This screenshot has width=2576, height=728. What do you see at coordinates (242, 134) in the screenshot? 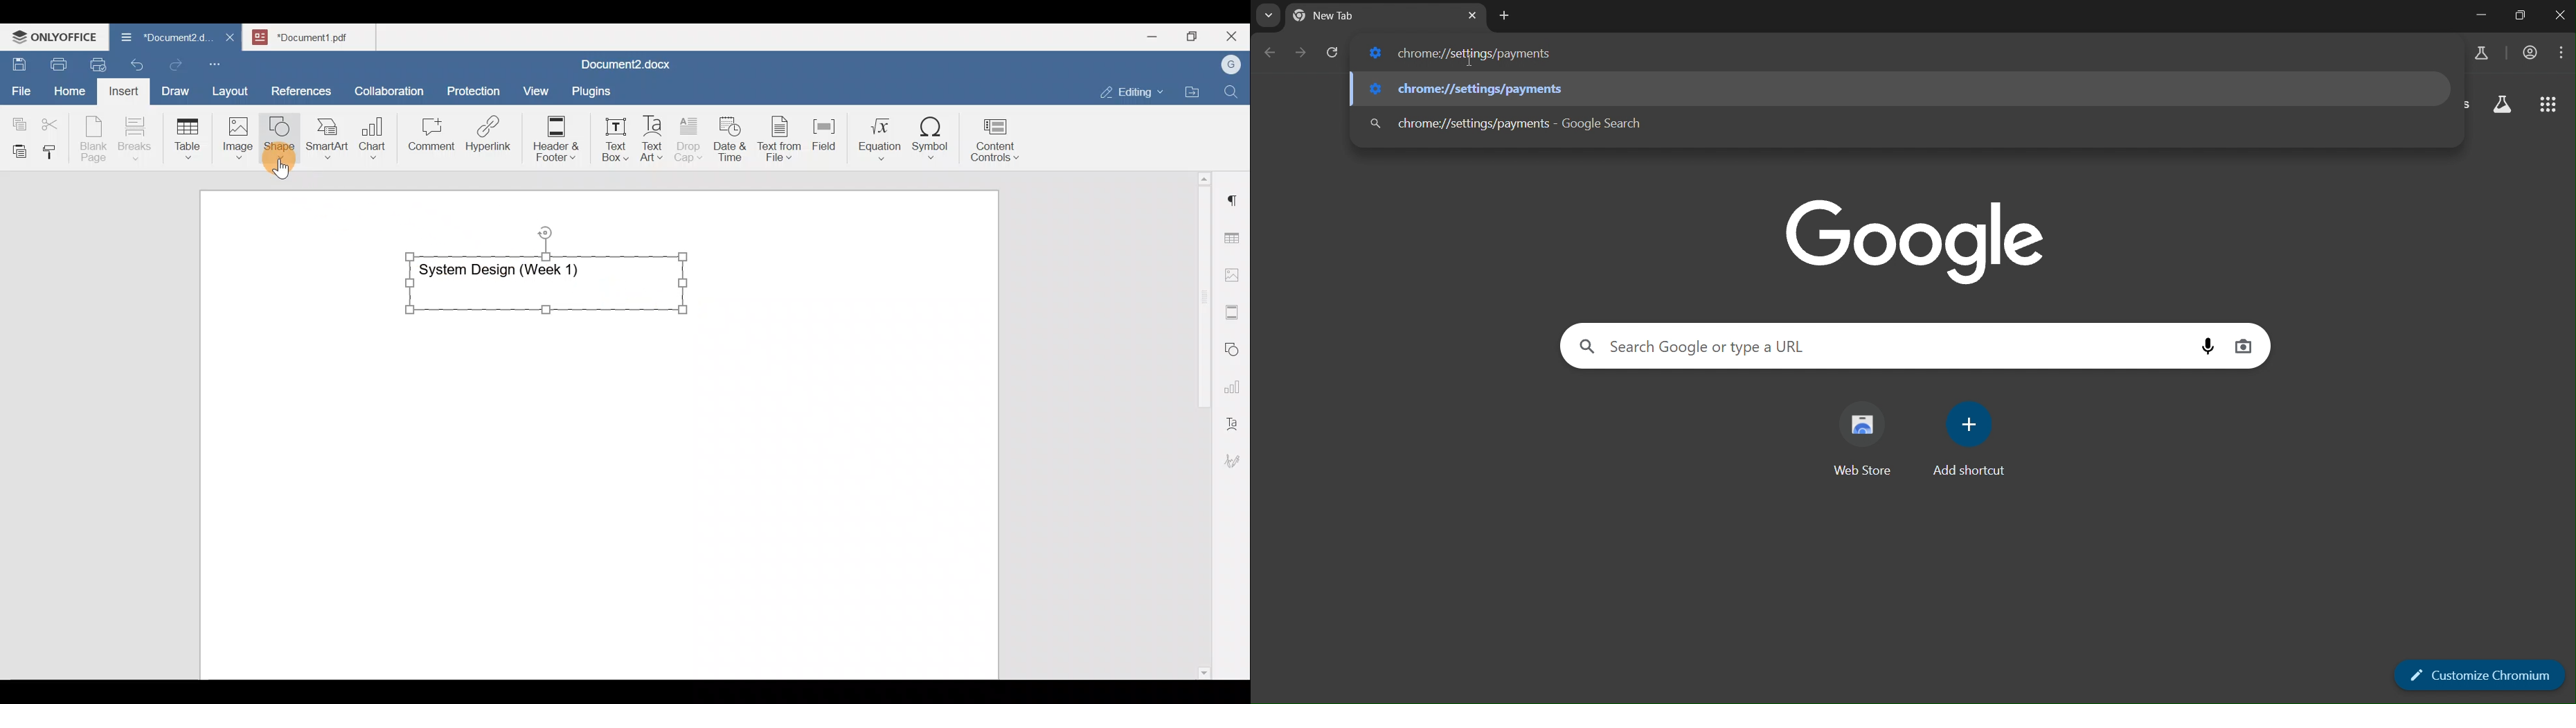
I see `Image` at bounding box center [242, 134].